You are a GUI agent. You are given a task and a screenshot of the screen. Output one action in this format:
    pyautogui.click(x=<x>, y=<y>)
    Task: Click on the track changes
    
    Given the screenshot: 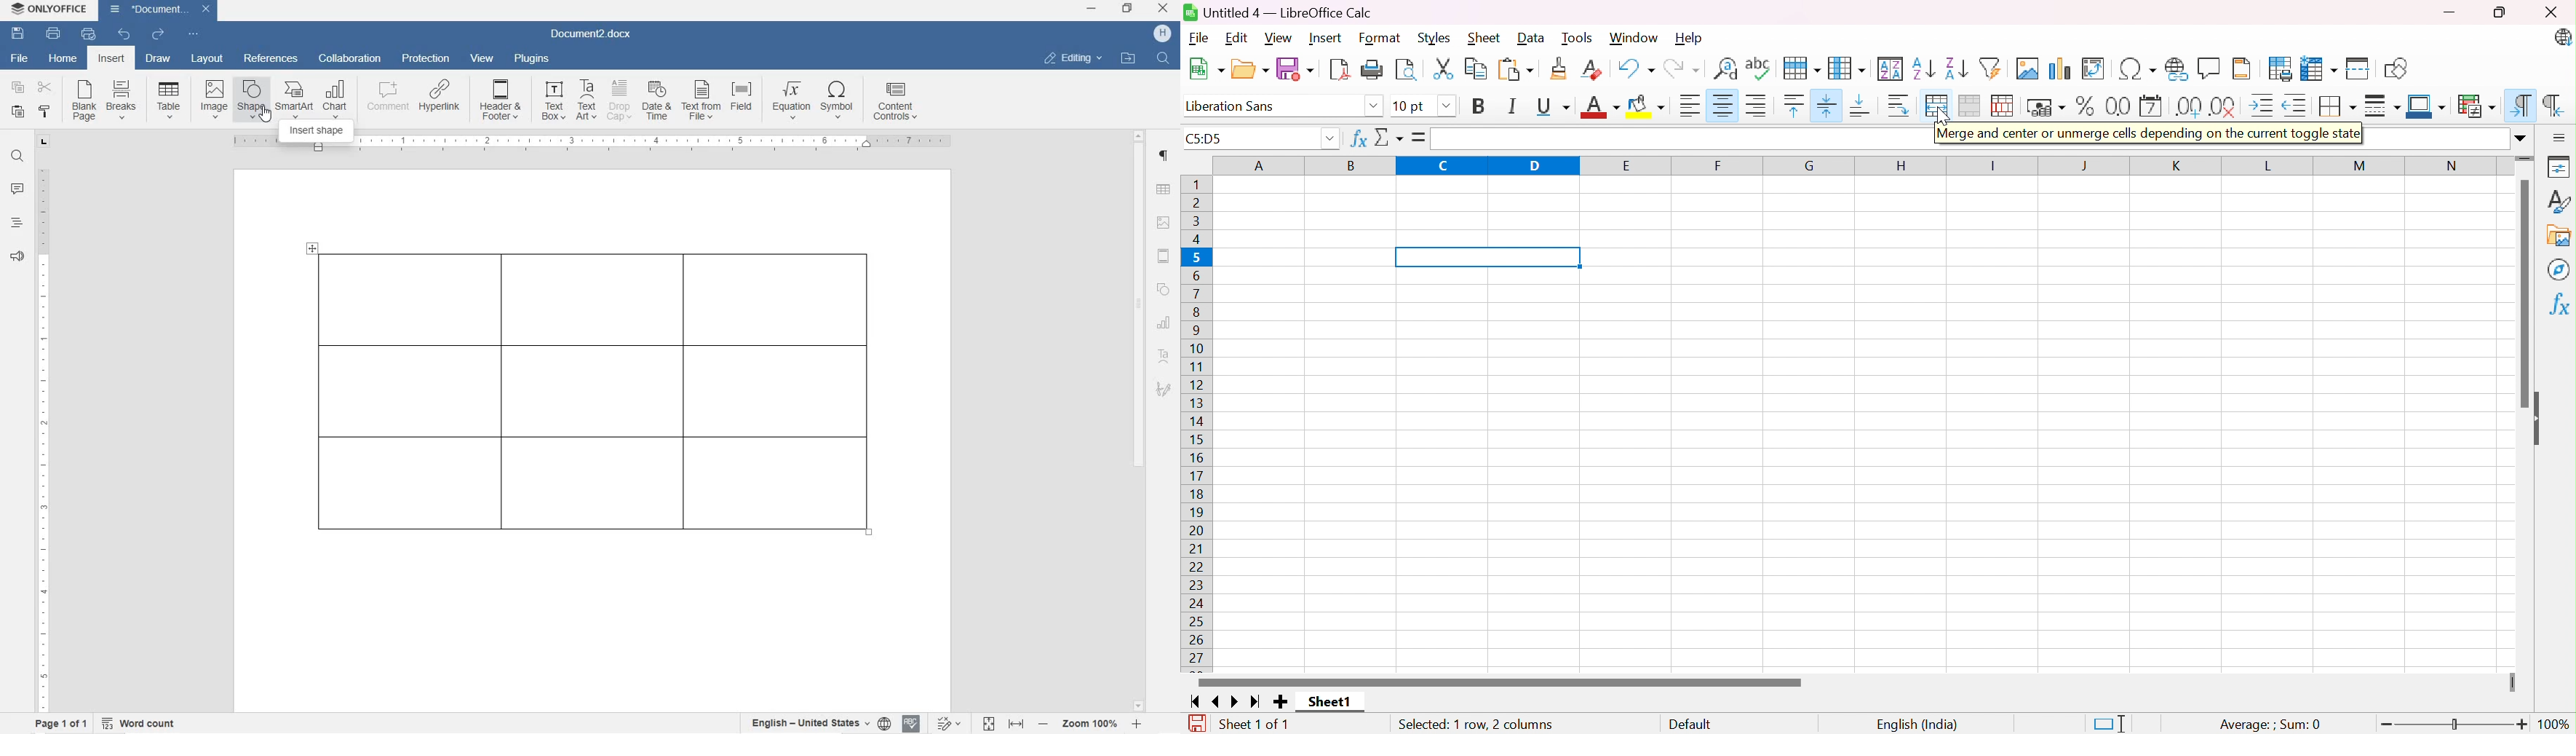 What is the action you would take?
    pyautogui.click(x=952, y=723)
    